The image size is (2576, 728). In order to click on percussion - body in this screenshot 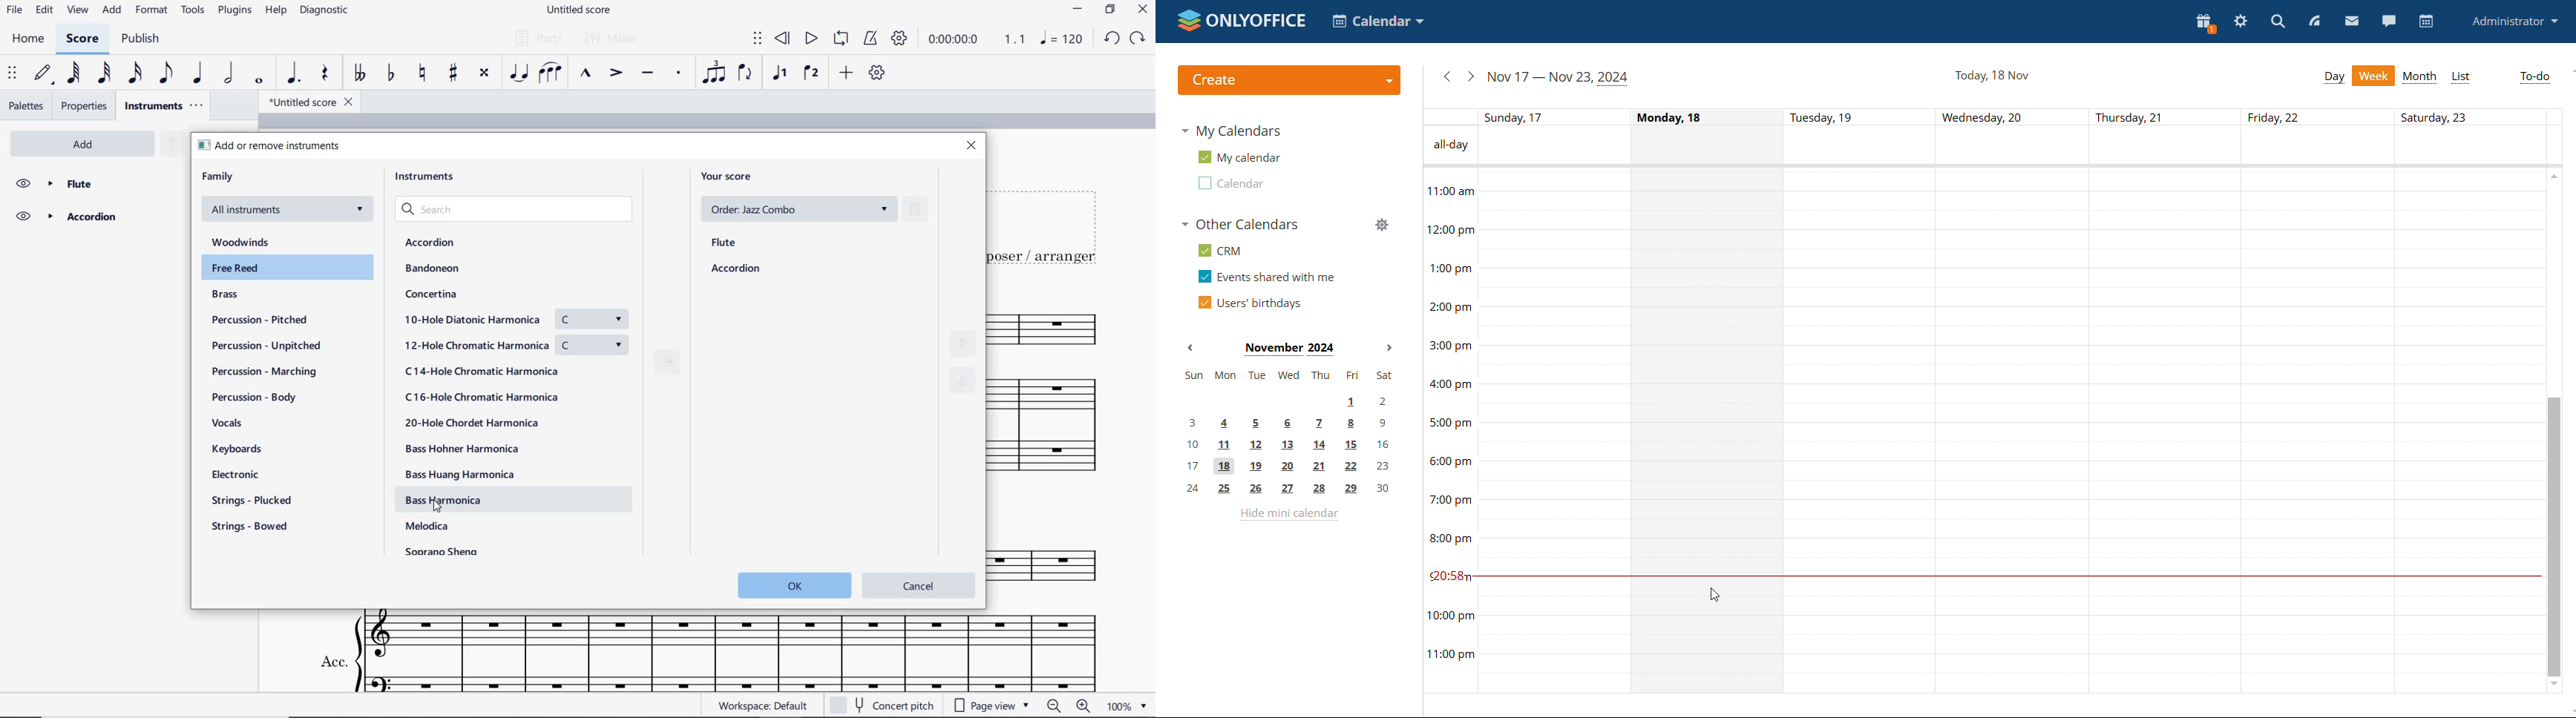, I will do `click(250, 396)`.